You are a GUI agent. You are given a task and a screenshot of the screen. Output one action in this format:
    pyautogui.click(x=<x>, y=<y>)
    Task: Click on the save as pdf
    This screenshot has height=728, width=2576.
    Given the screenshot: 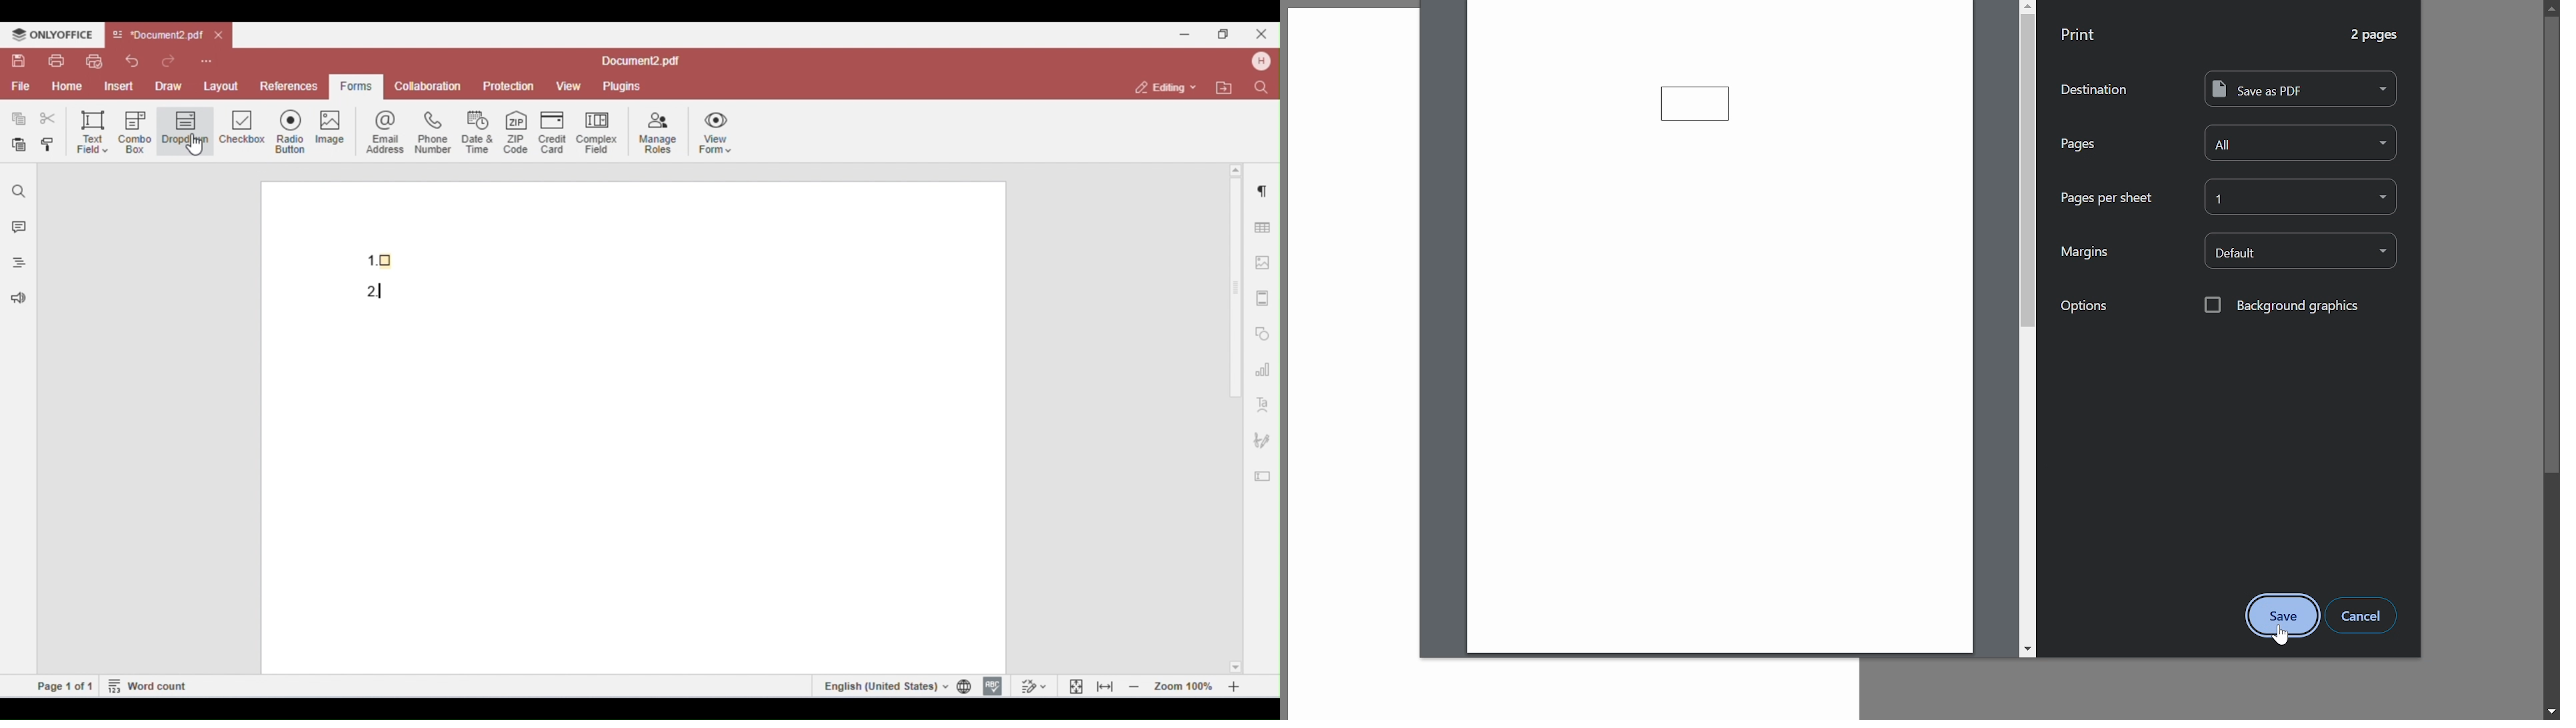 What is the action you would take?
    pyautogui.click(x=2304, y=89)
    